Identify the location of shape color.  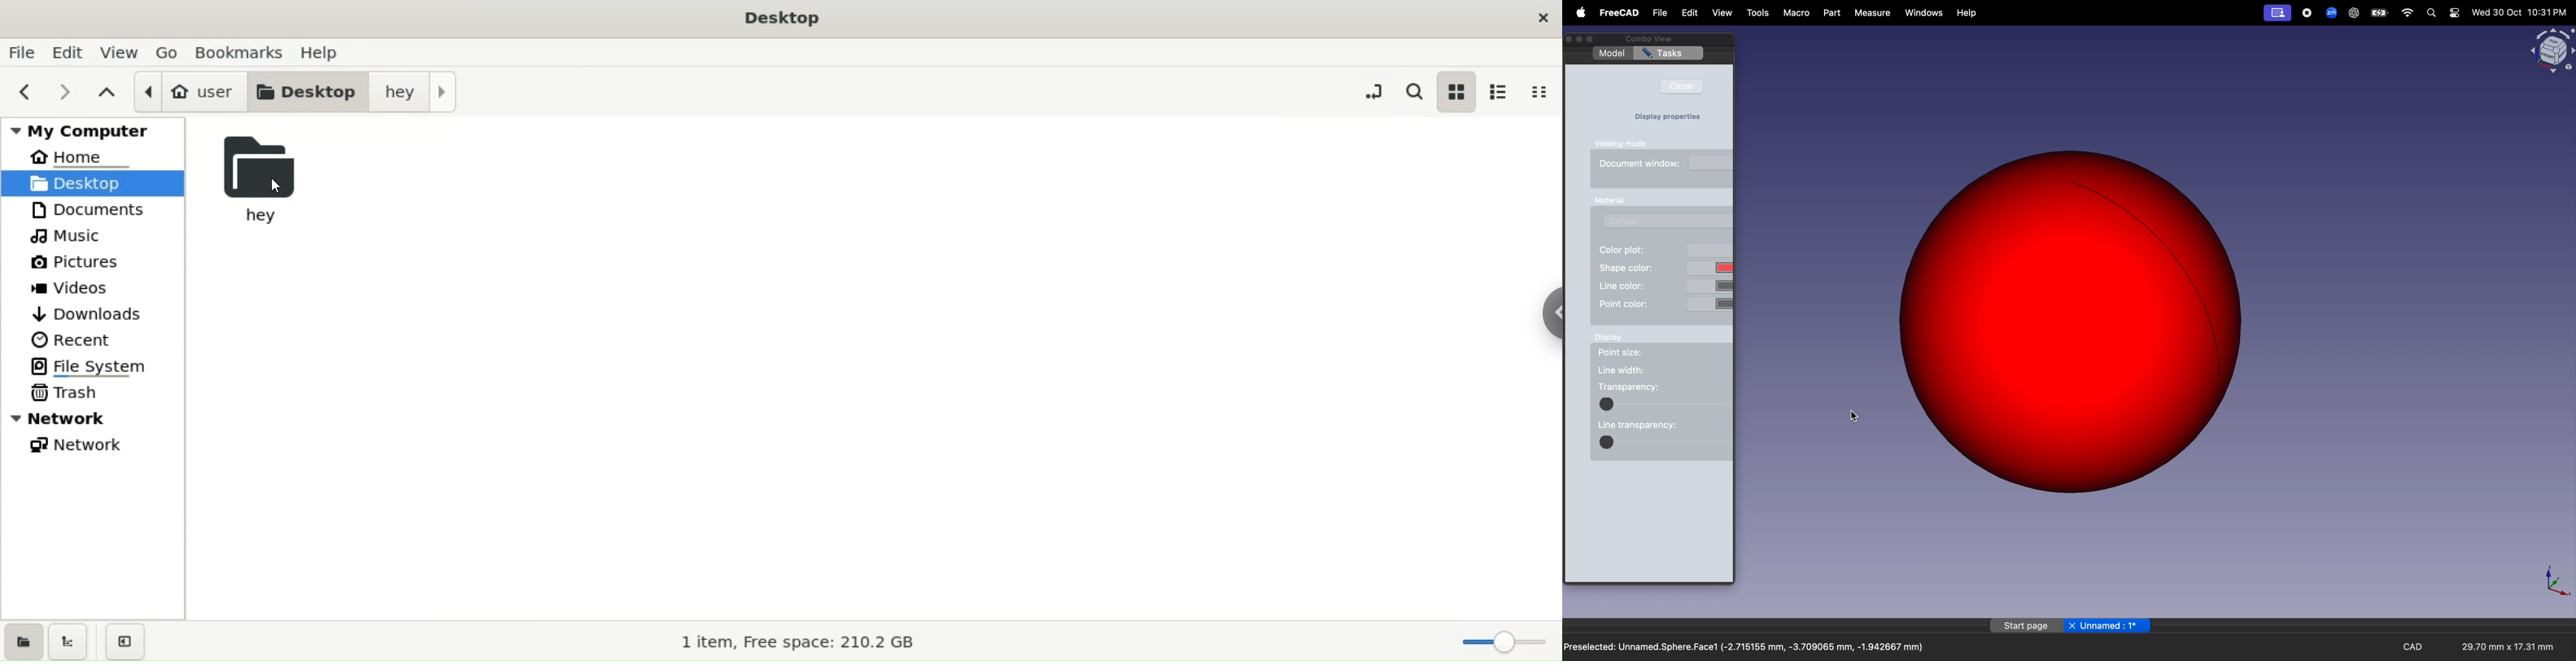
(1664, 268).